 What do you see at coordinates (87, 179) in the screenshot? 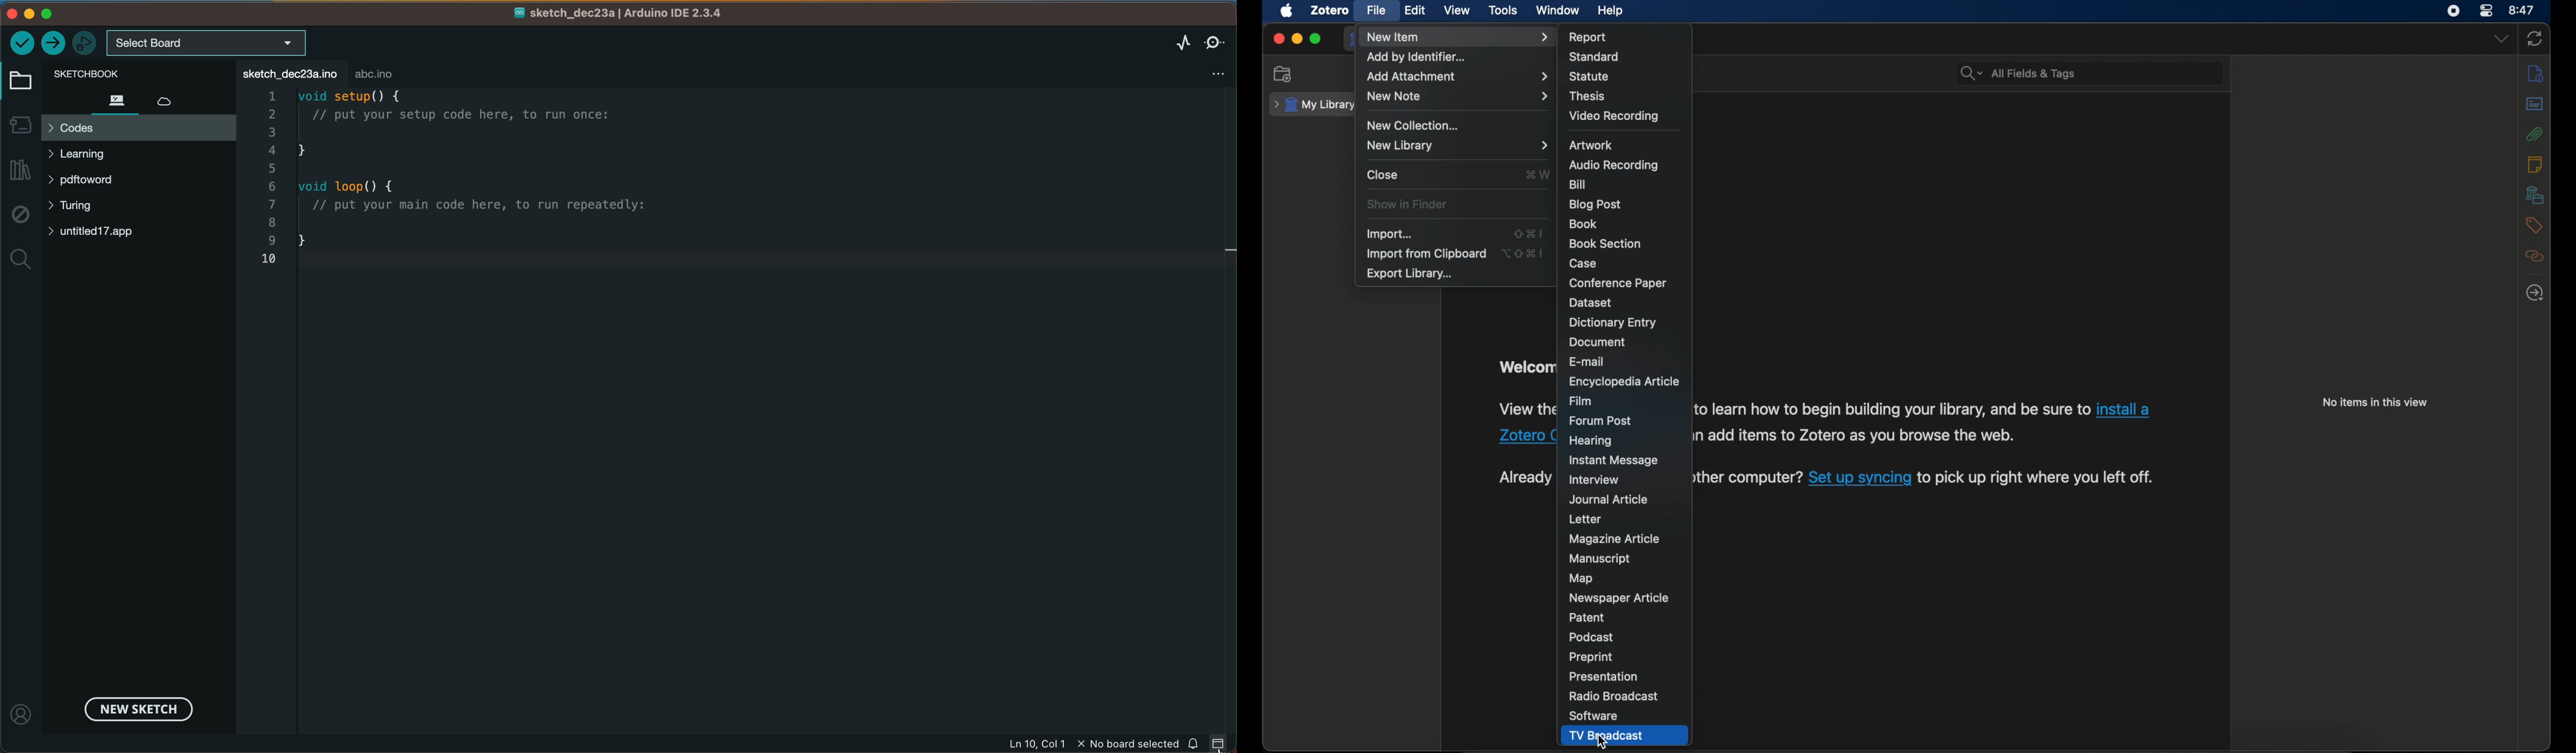
I see `pdftword` at bounding box center [87, 179].